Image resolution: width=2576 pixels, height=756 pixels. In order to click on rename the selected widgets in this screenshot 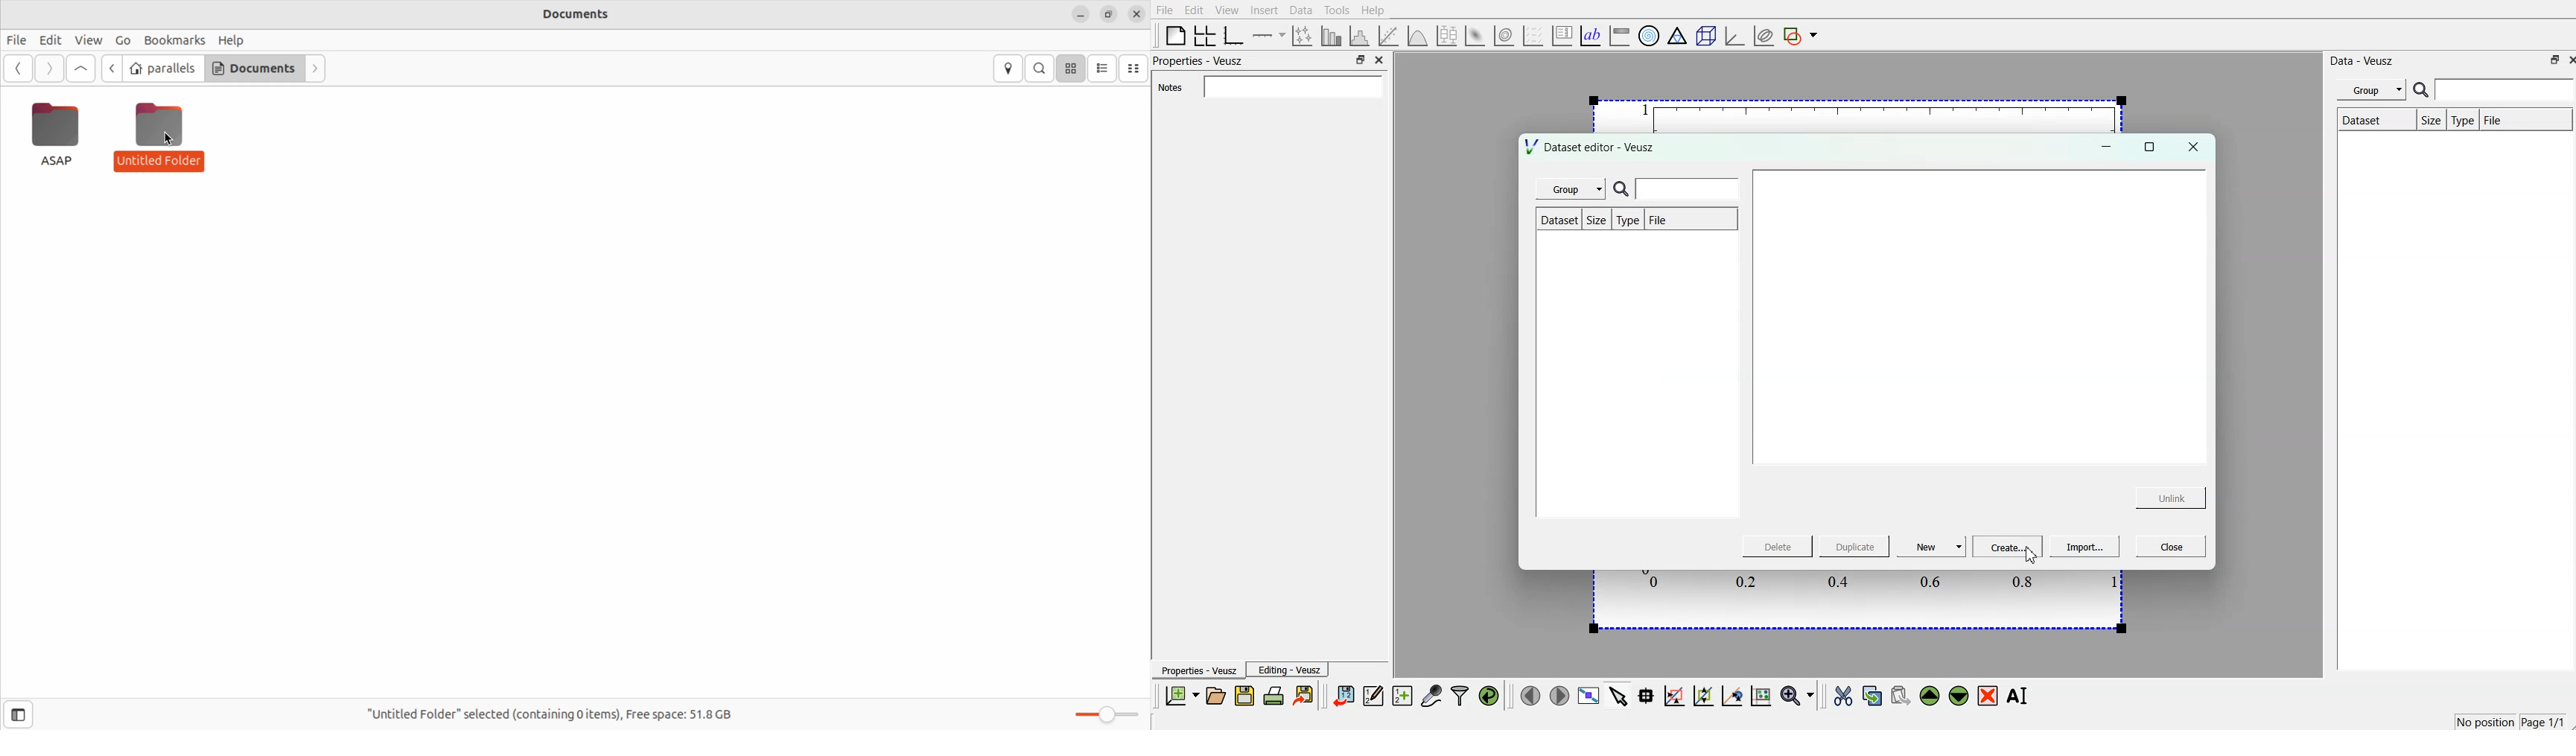, I will do `click(2018, 696)`.